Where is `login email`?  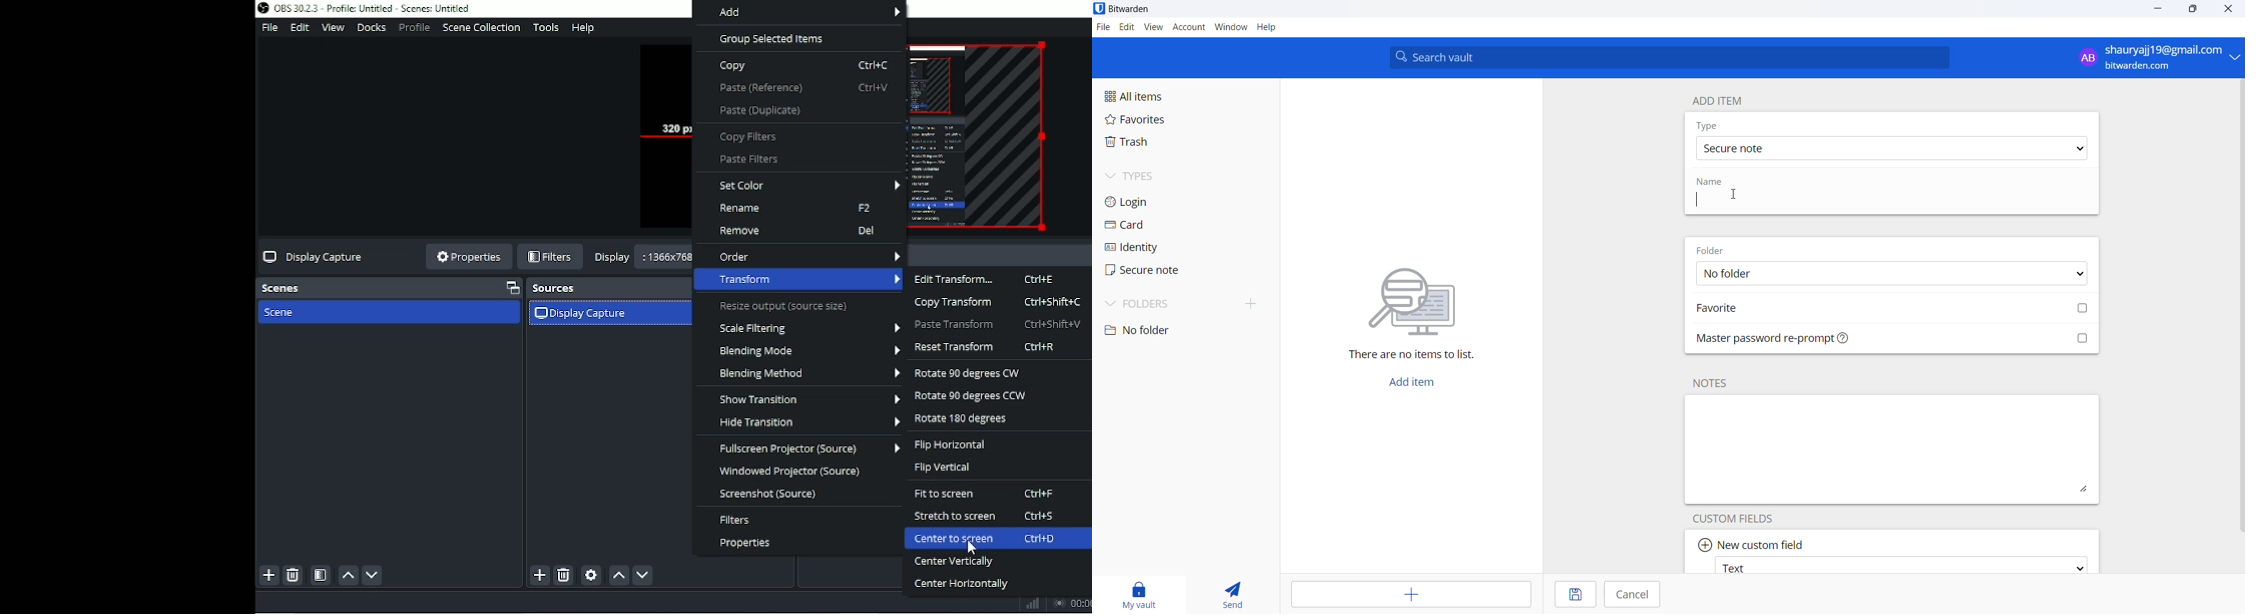 login email is located at coordinates (2149, 58).